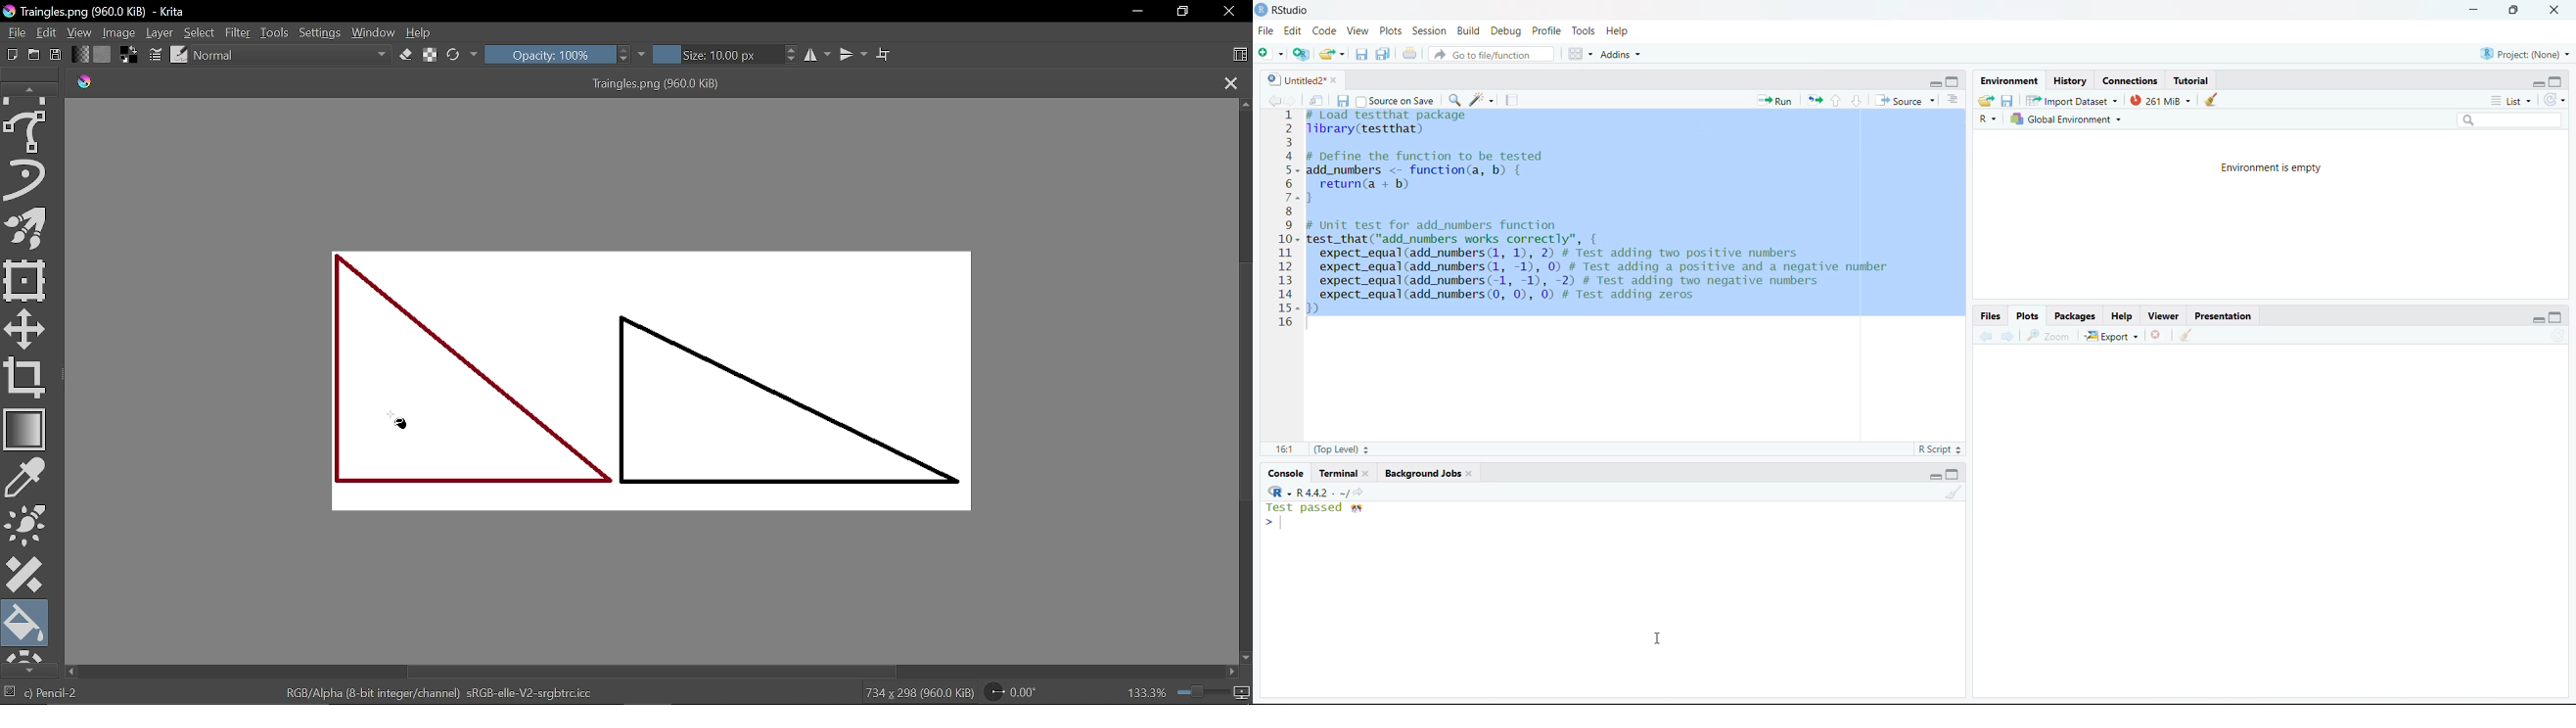 The width and height of the screenshot is (2576, 728). What do you see at coordinates (1857, 99) in the screenshot?
I see `go to next section` at bounding box center [1857, 99].